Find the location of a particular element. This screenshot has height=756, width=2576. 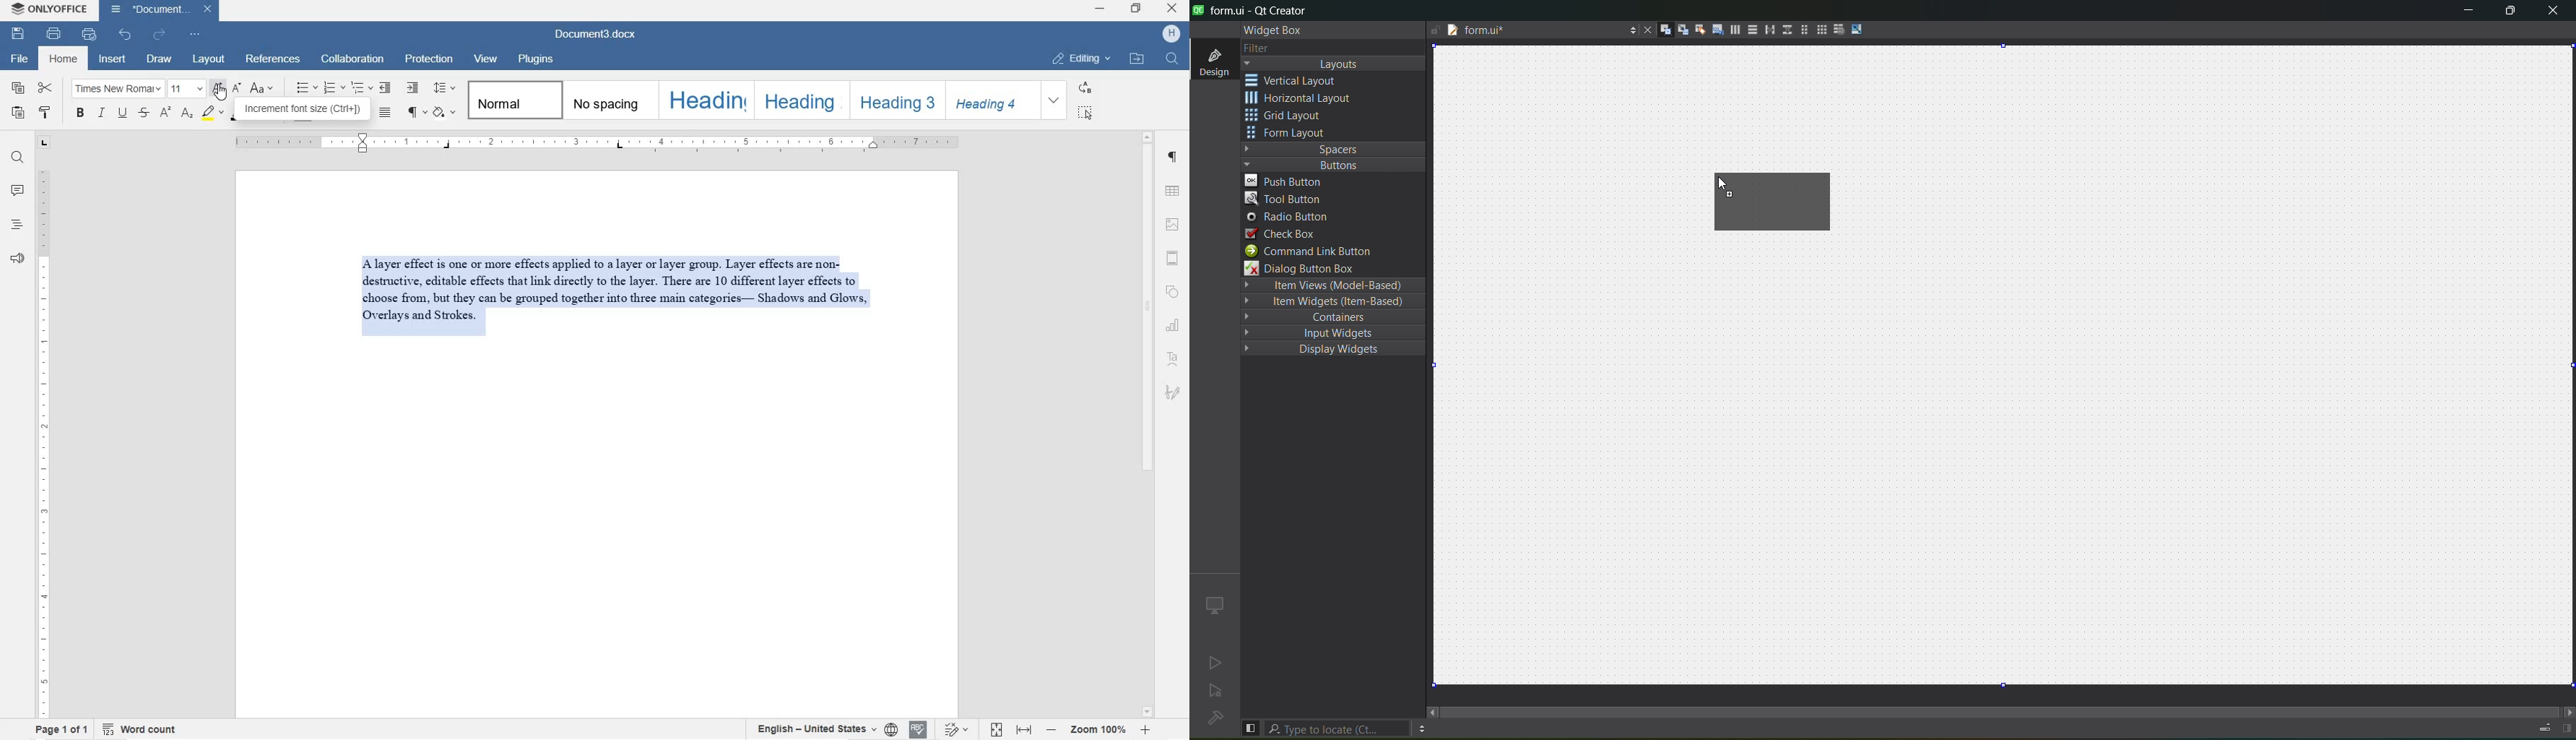

HEADING 2 is located at coordinates (800, 100).